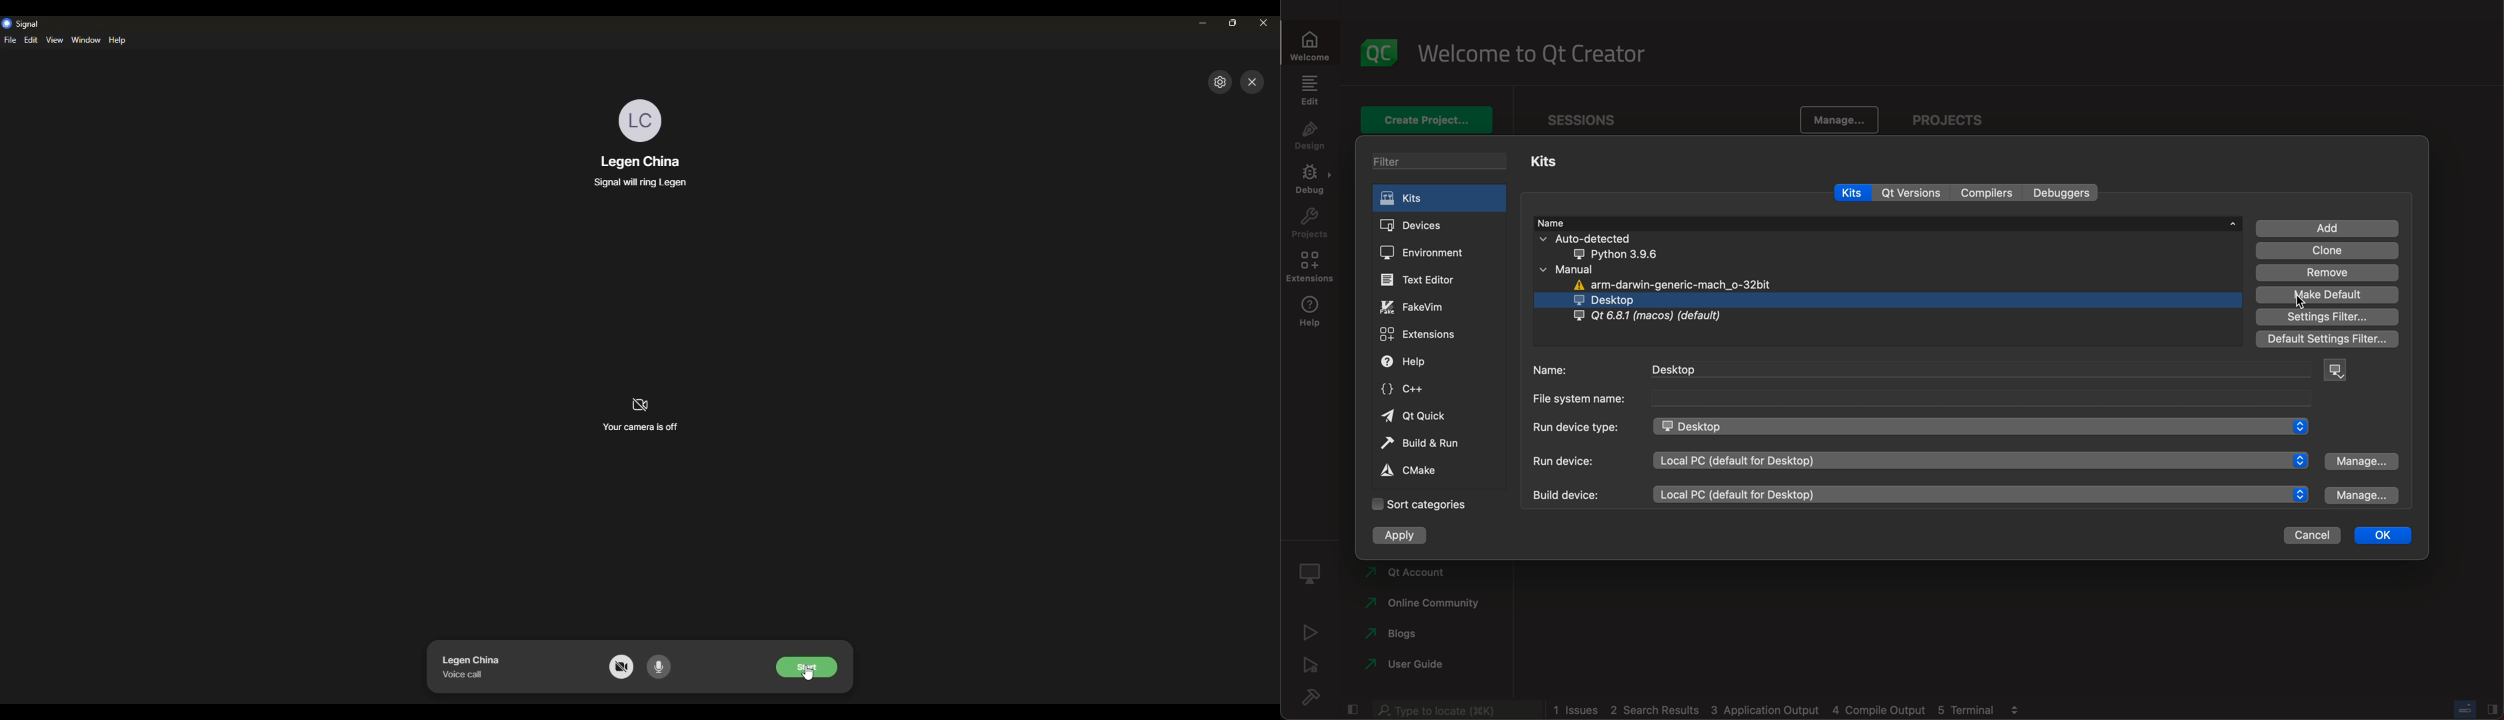  I want to click on help, so click(120, 41).